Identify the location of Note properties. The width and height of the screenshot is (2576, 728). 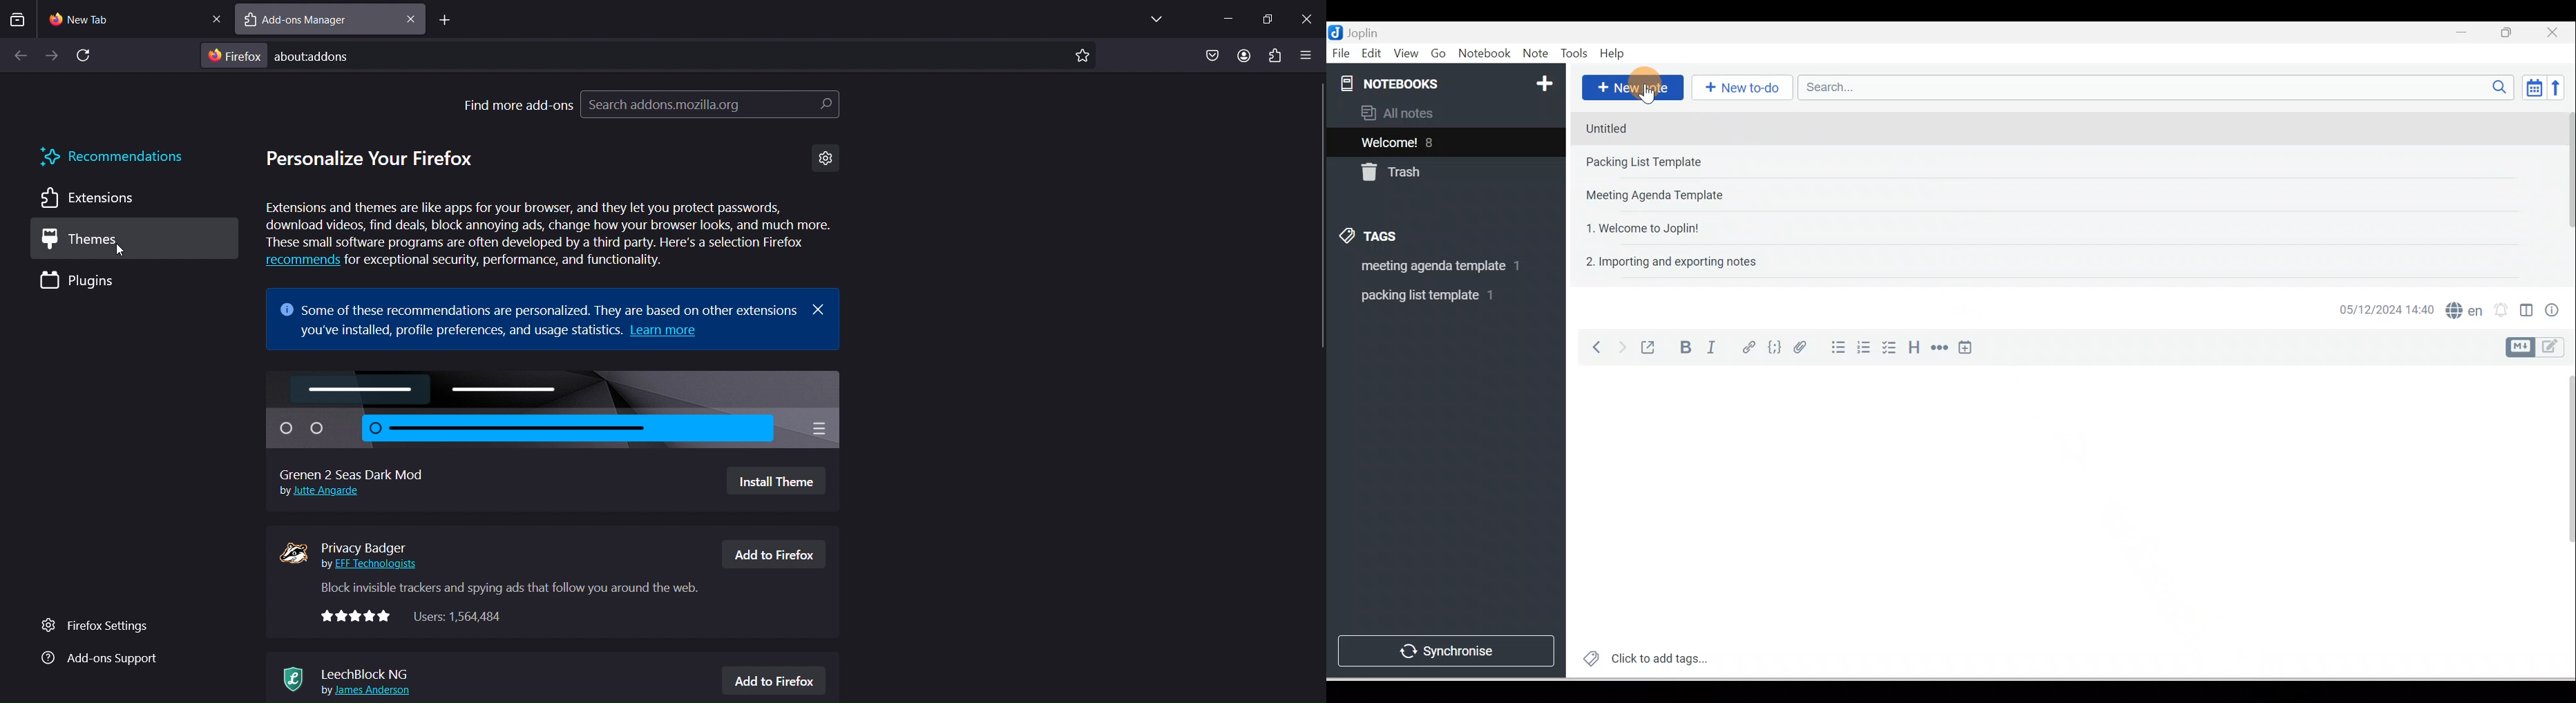
(2554, 312).